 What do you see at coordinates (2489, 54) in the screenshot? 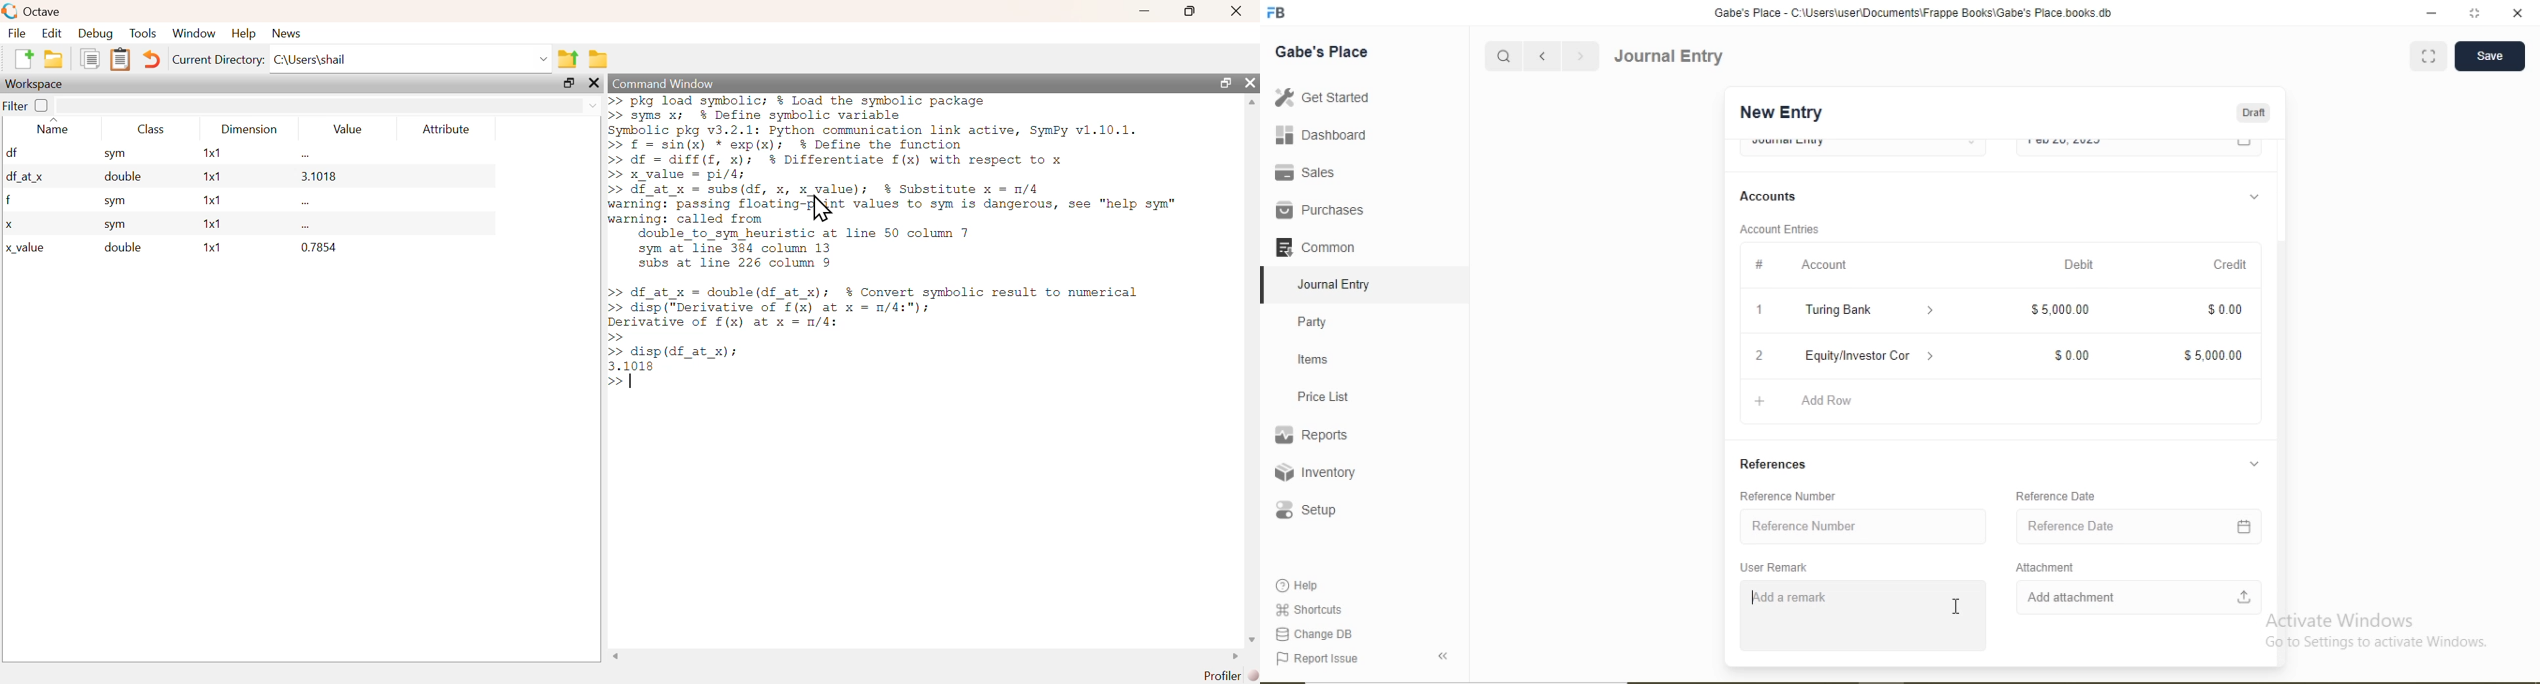
I see `Save` at bounding box center [2489, 54].